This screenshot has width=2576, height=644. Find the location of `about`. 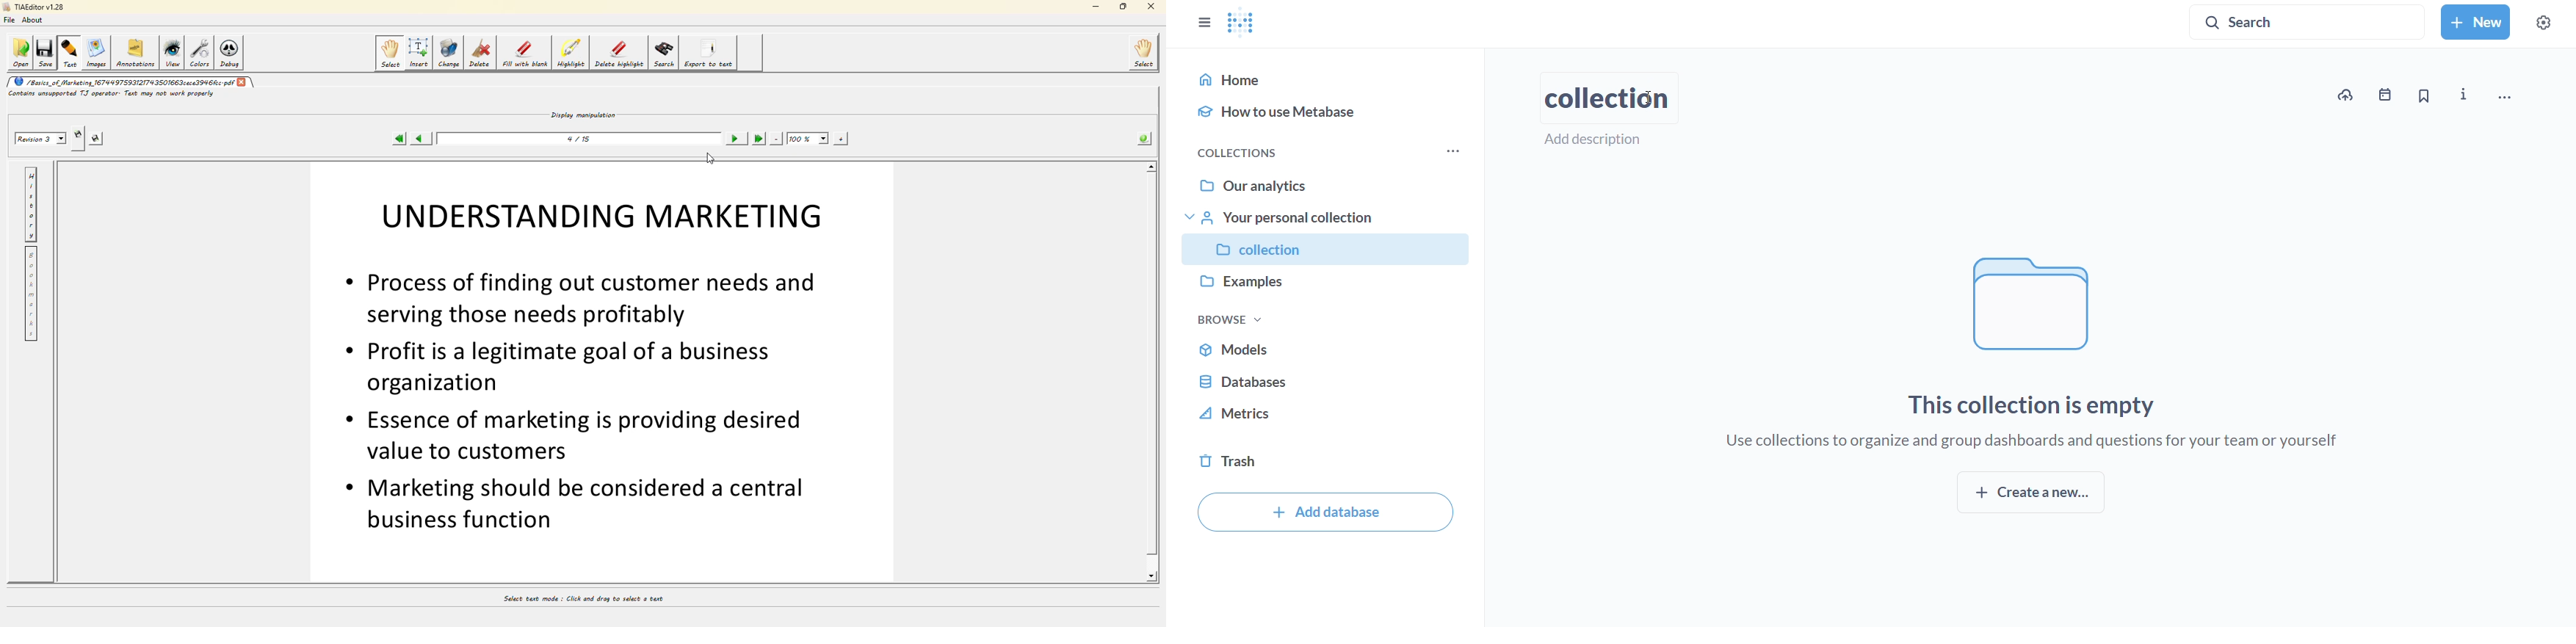

about is located at coordinates (33, 21).